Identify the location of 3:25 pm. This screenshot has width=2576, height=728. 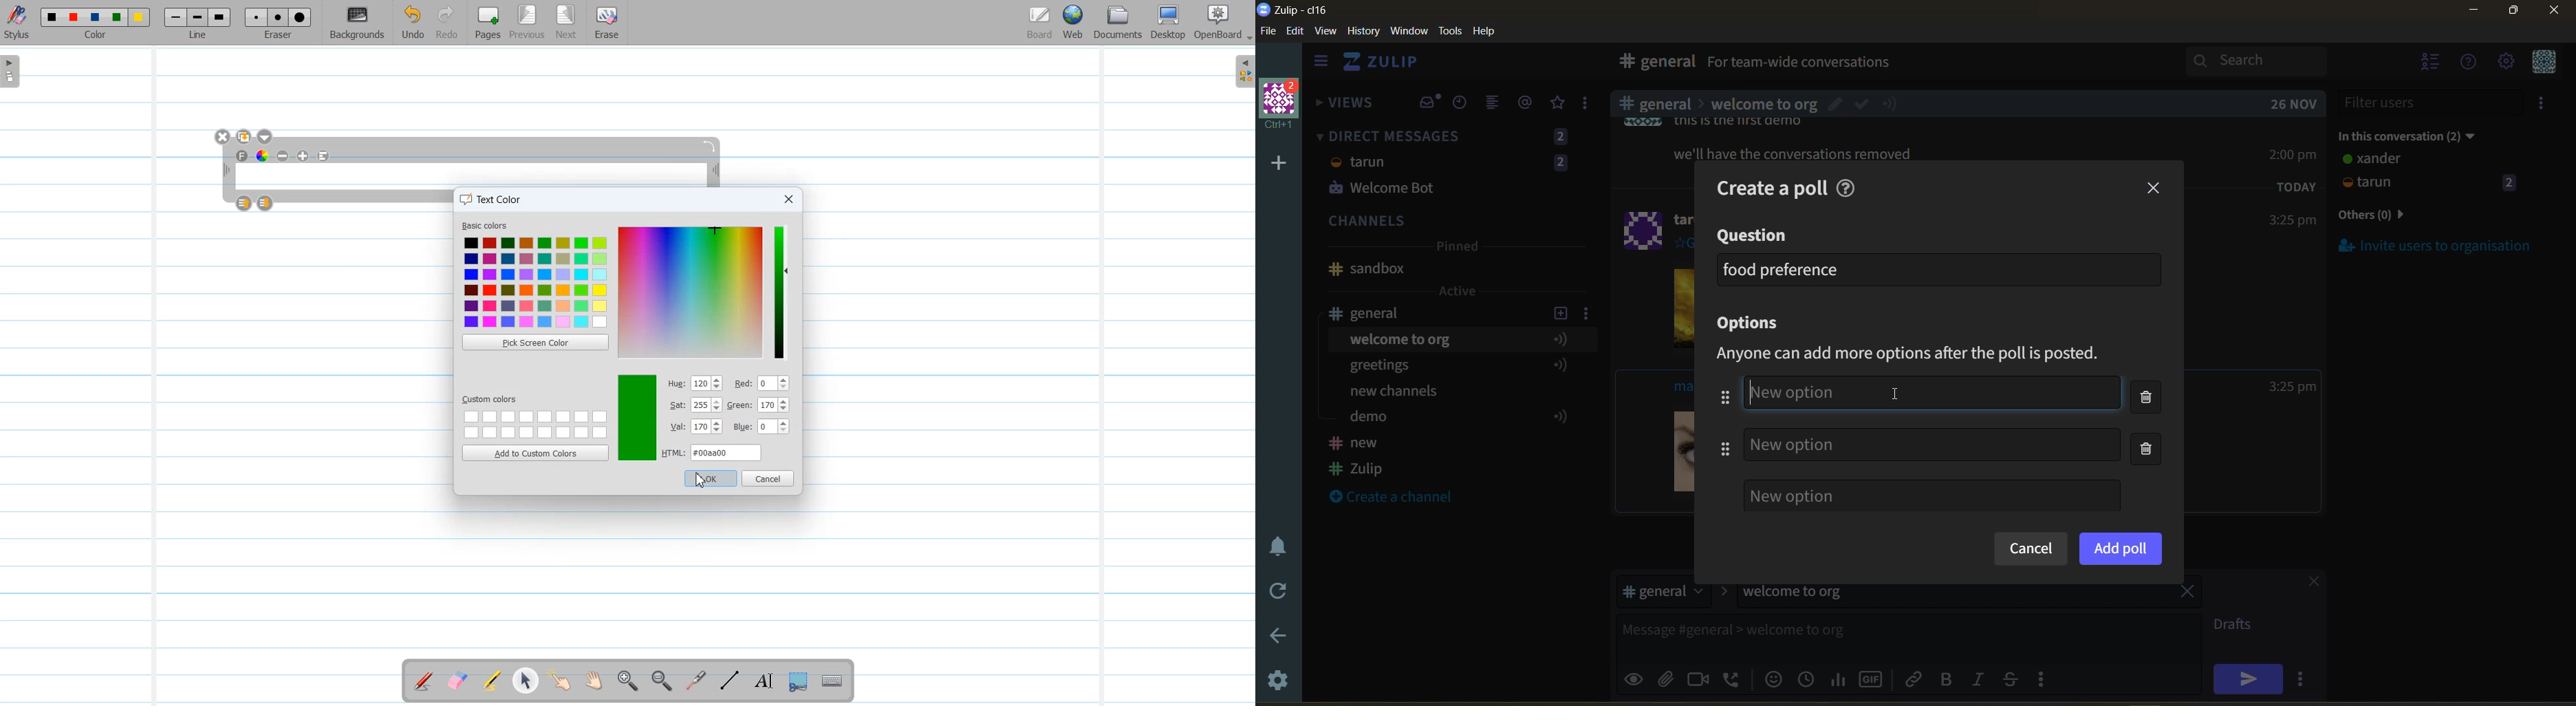
(2293, 387).